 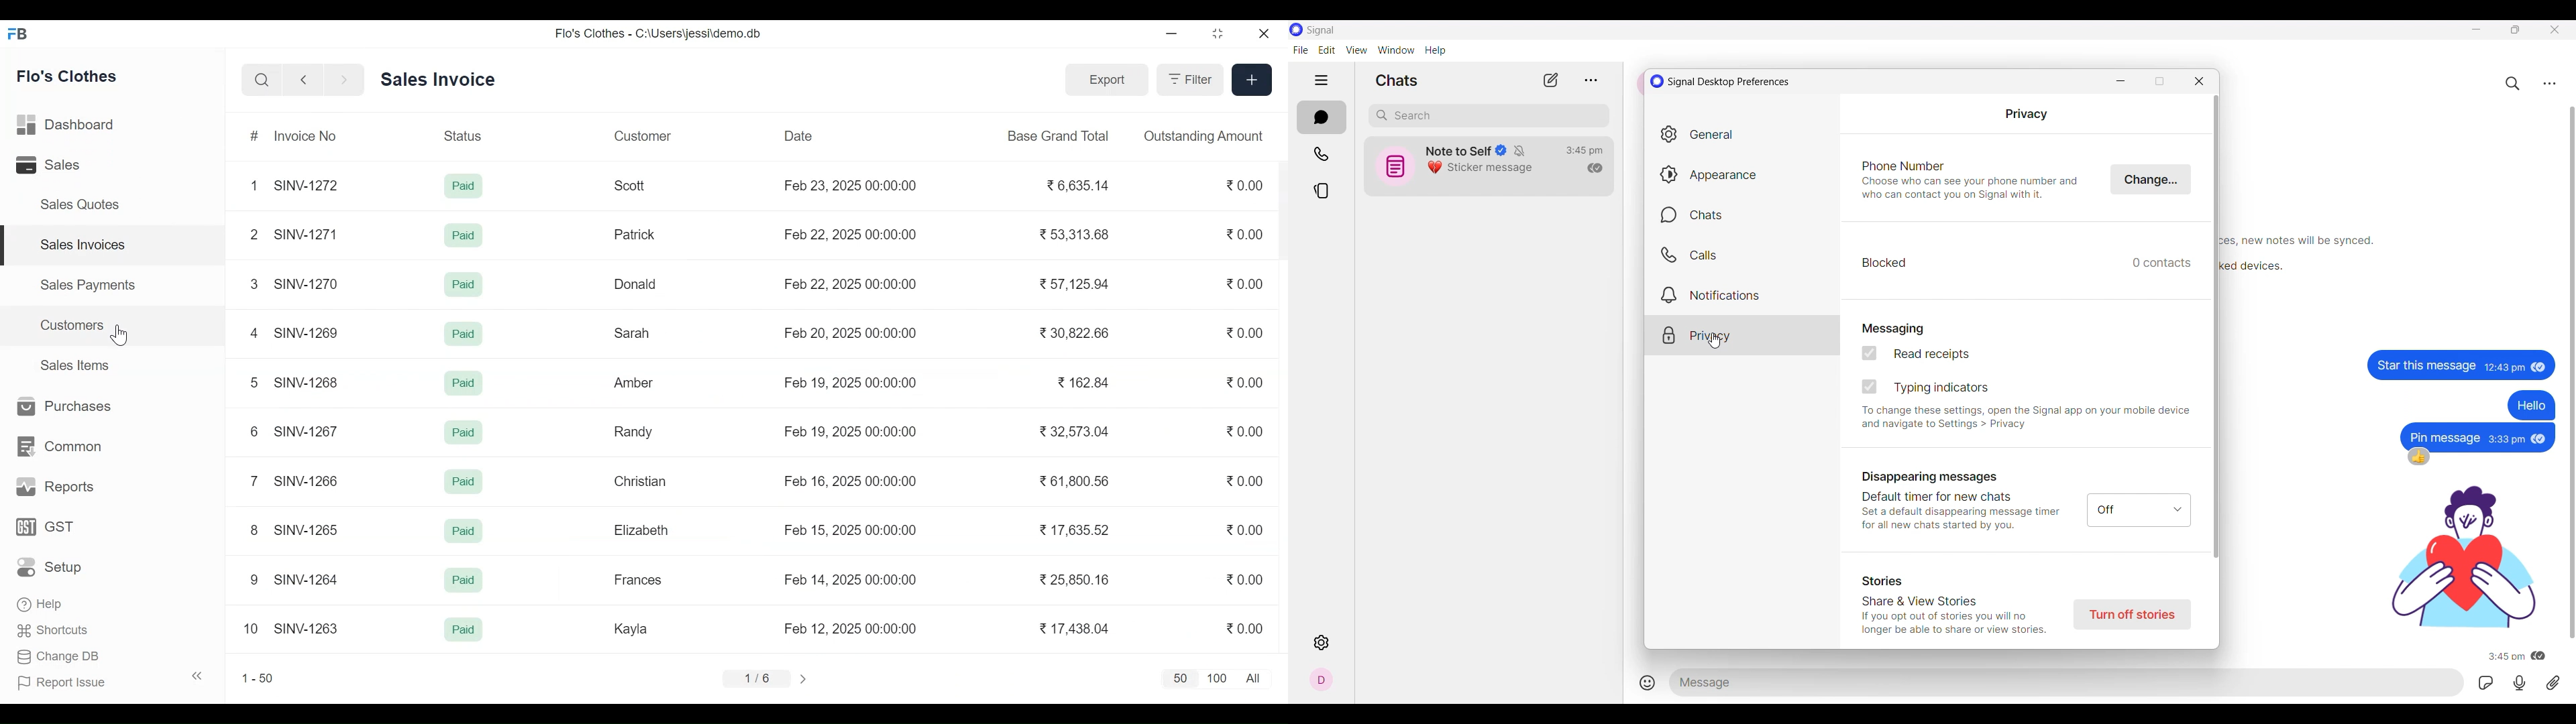 I want to click on message has been read, so click(x=2541, y=439).